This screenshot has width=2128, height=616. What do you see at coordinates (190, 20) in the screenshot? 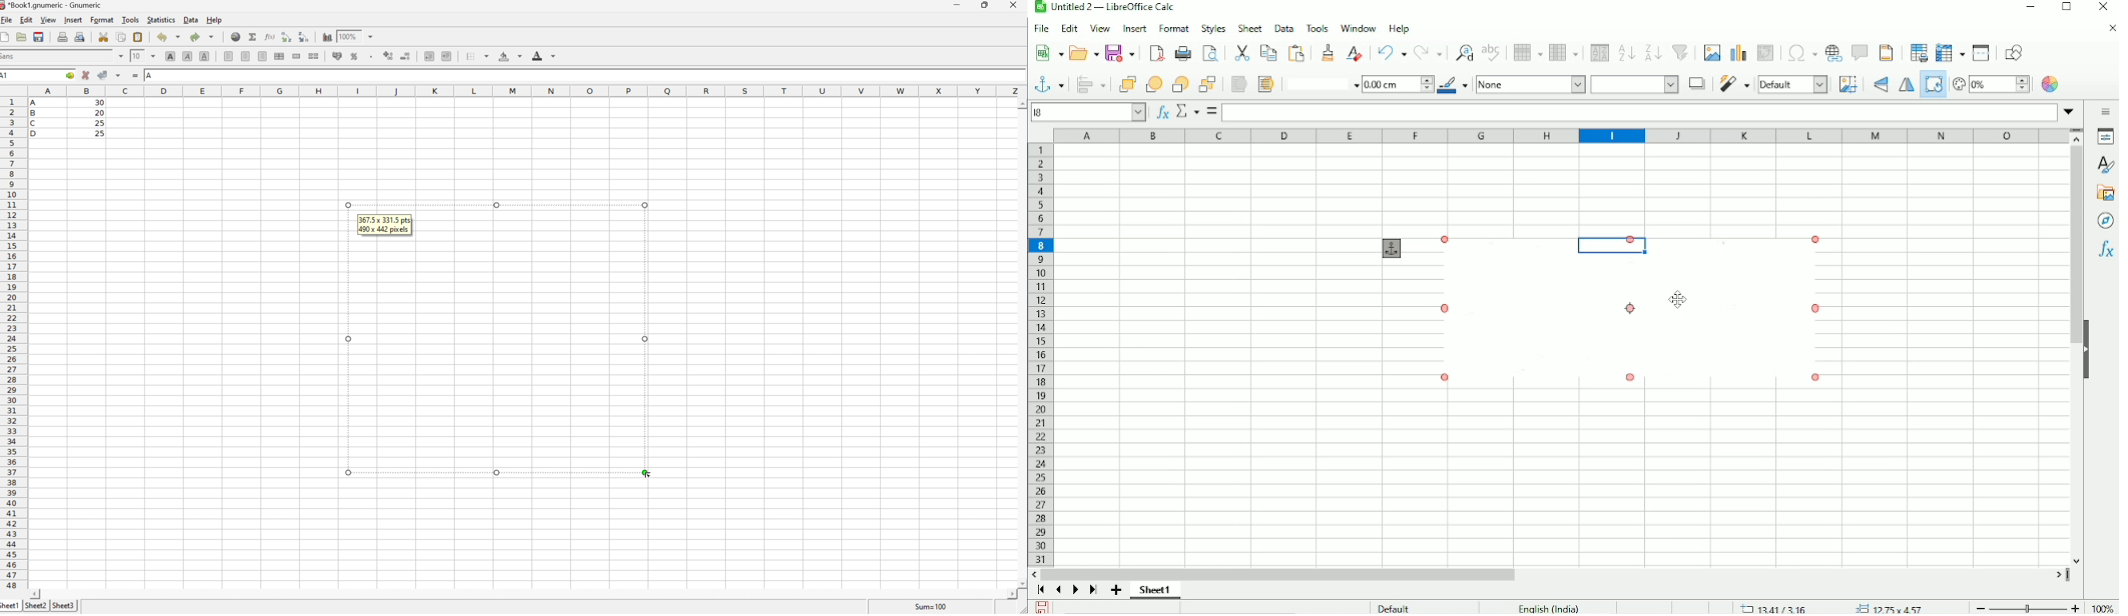
I see `Data` at bounding box center [190, 20].